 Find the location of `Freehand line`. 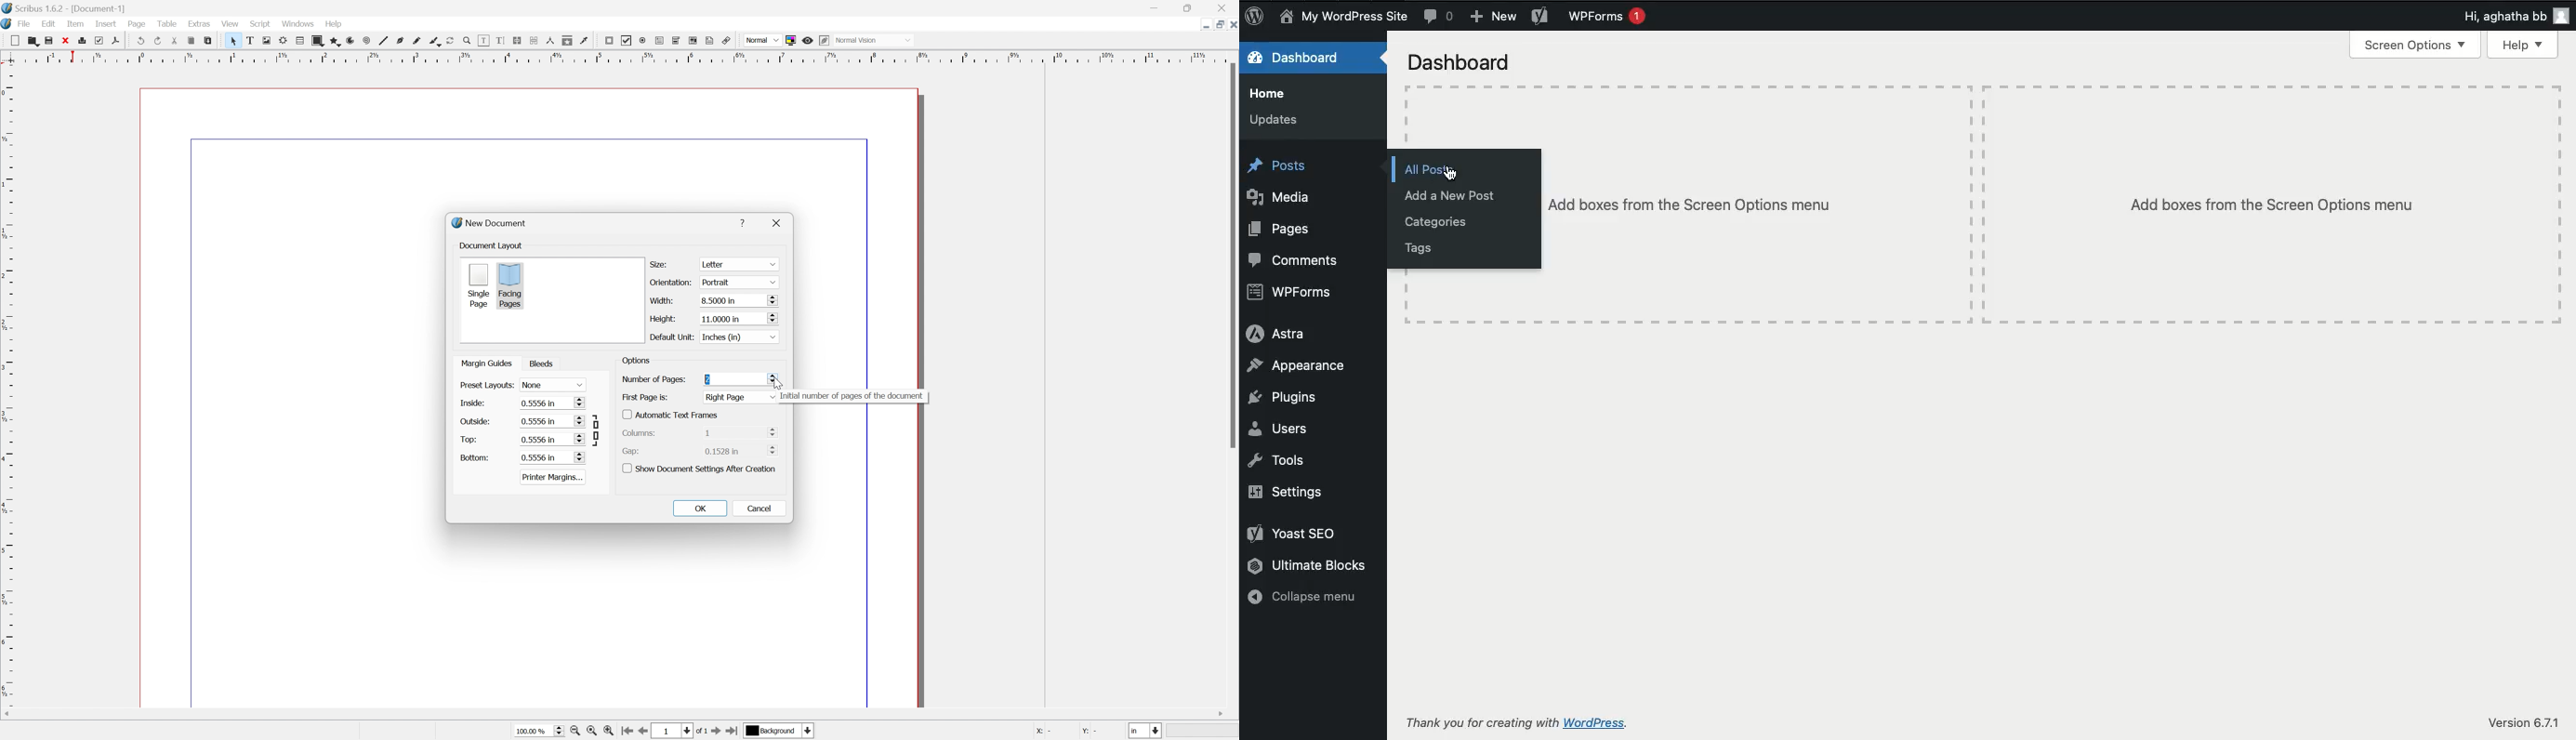

Freehand line is located at coordinates (416, 41).